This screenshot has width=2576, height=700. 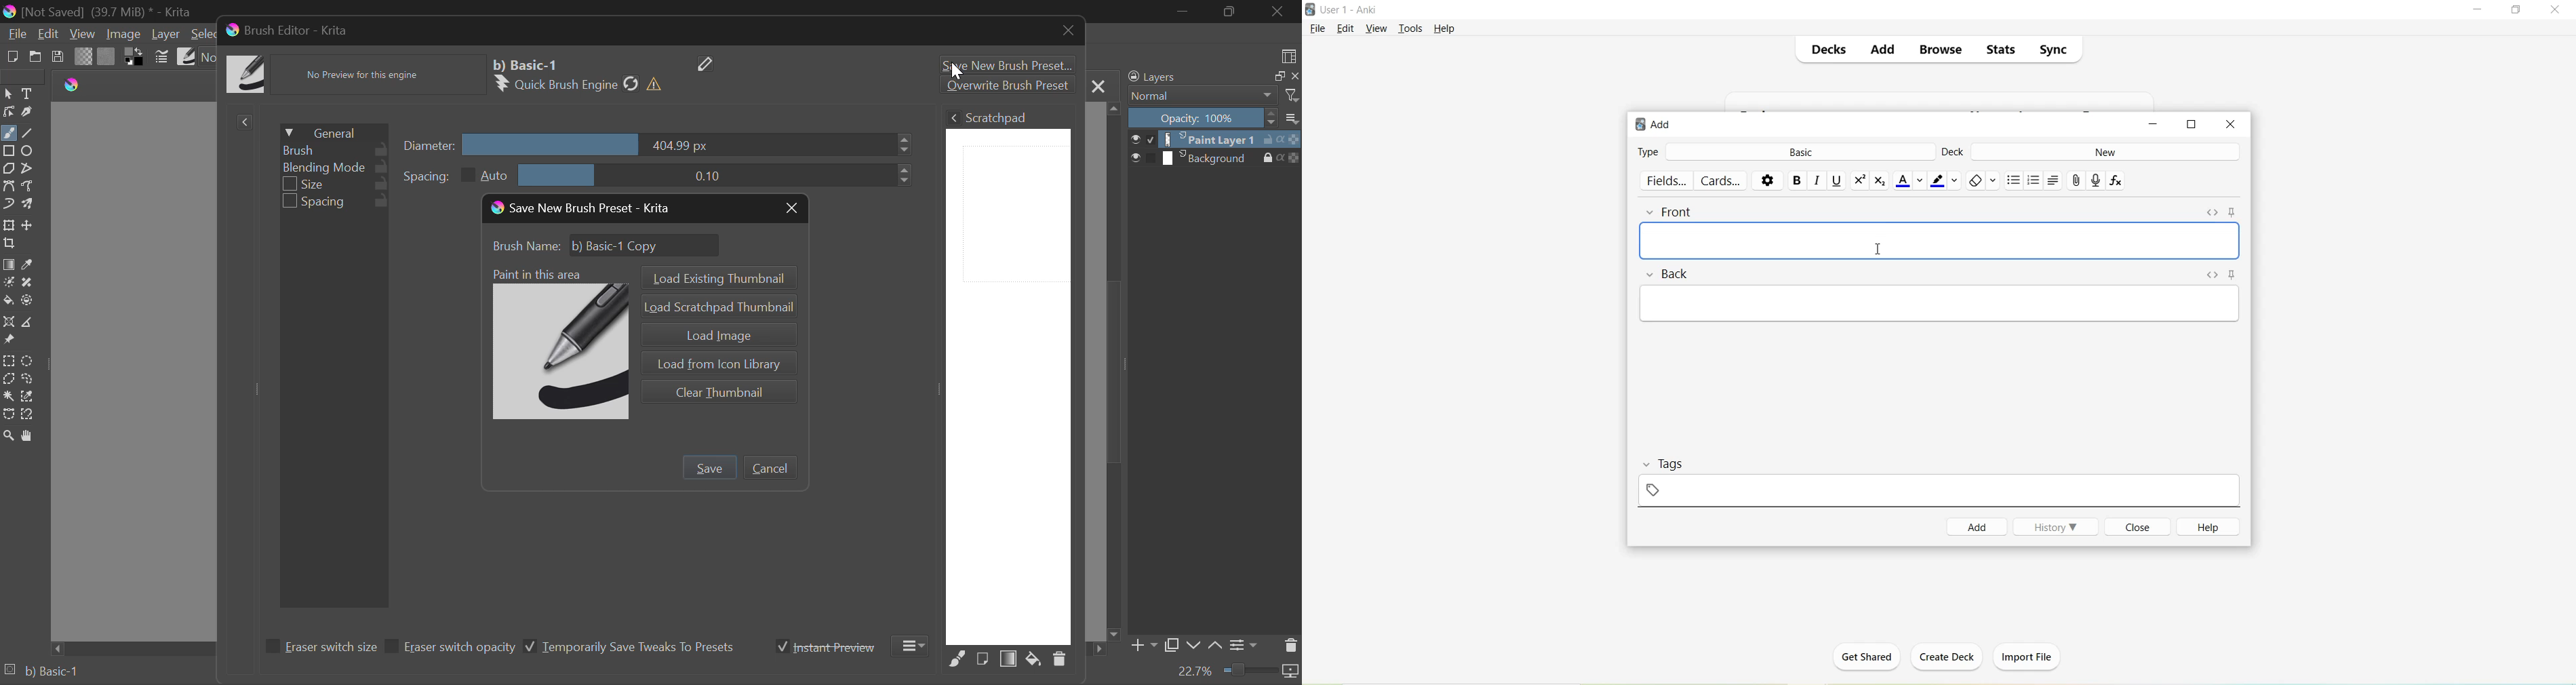 What do you see at coordinates (1818, 180) in the screenshot?
I see `Italic` at bounding box center [1818, 180].